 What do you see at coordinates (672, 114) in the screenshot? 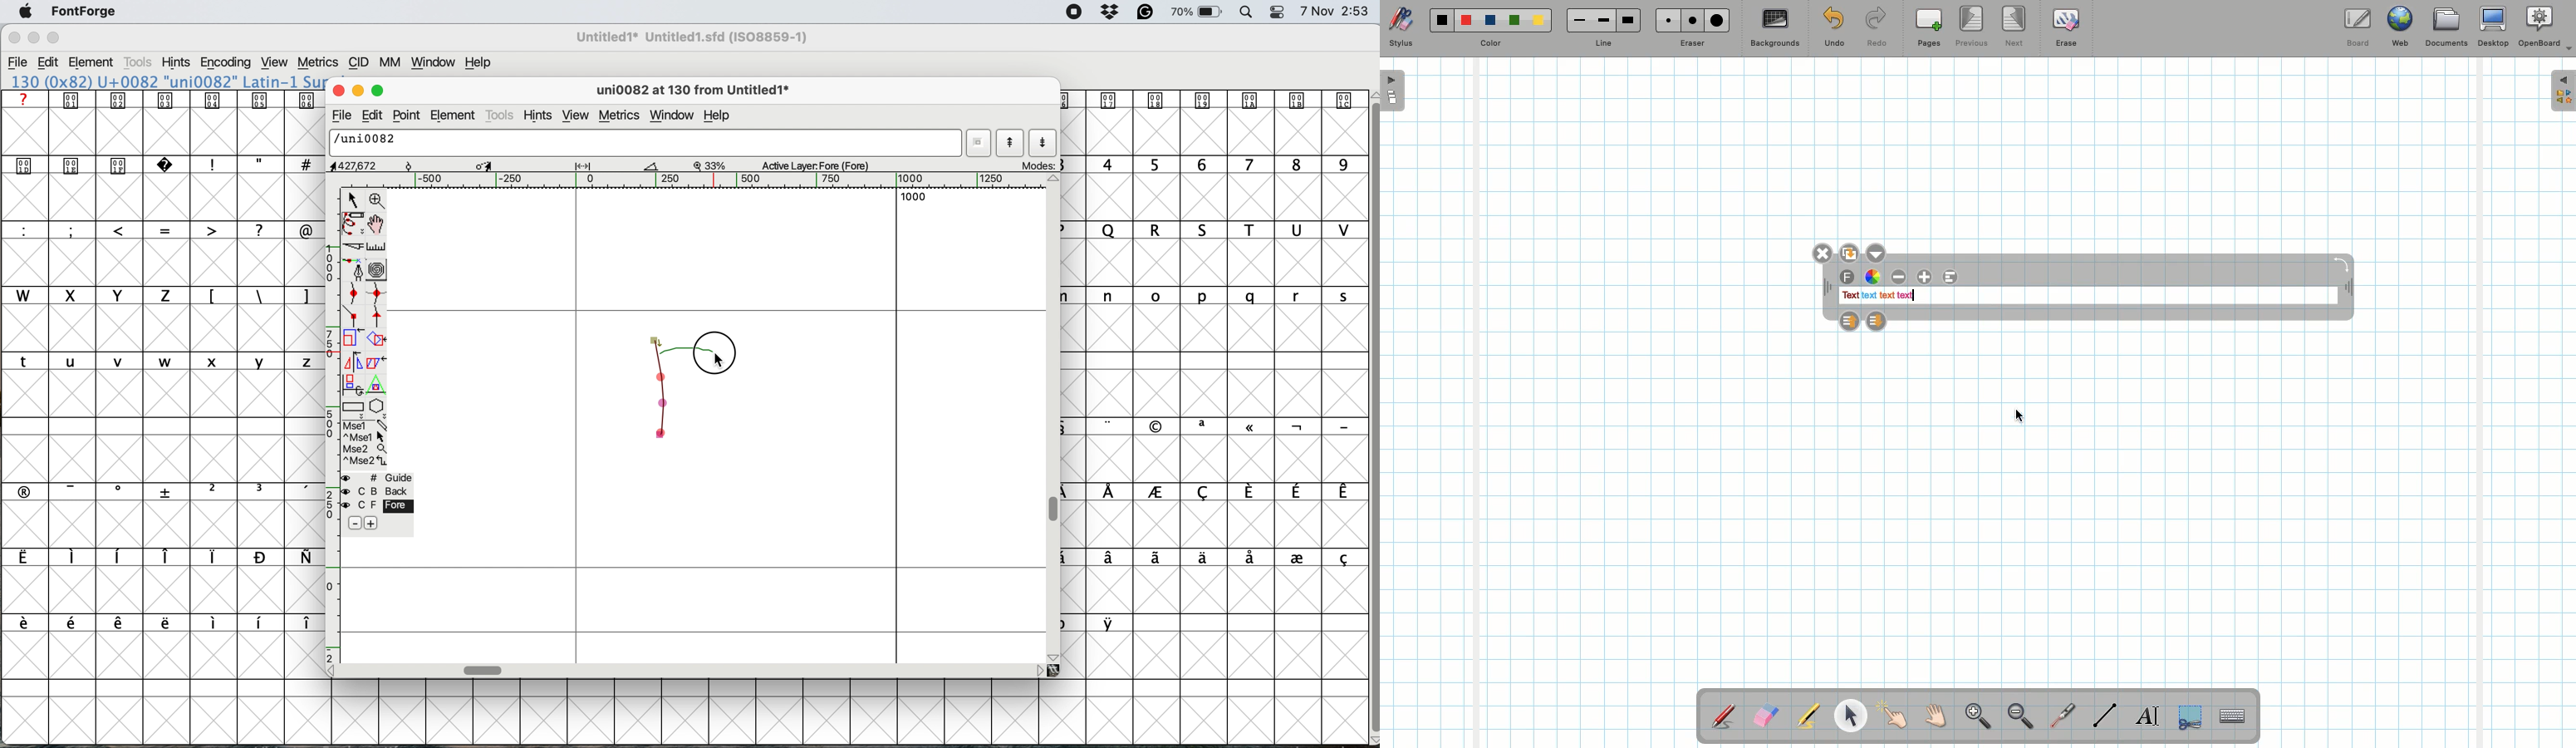
I see `window` at bounding box center [672, 114].